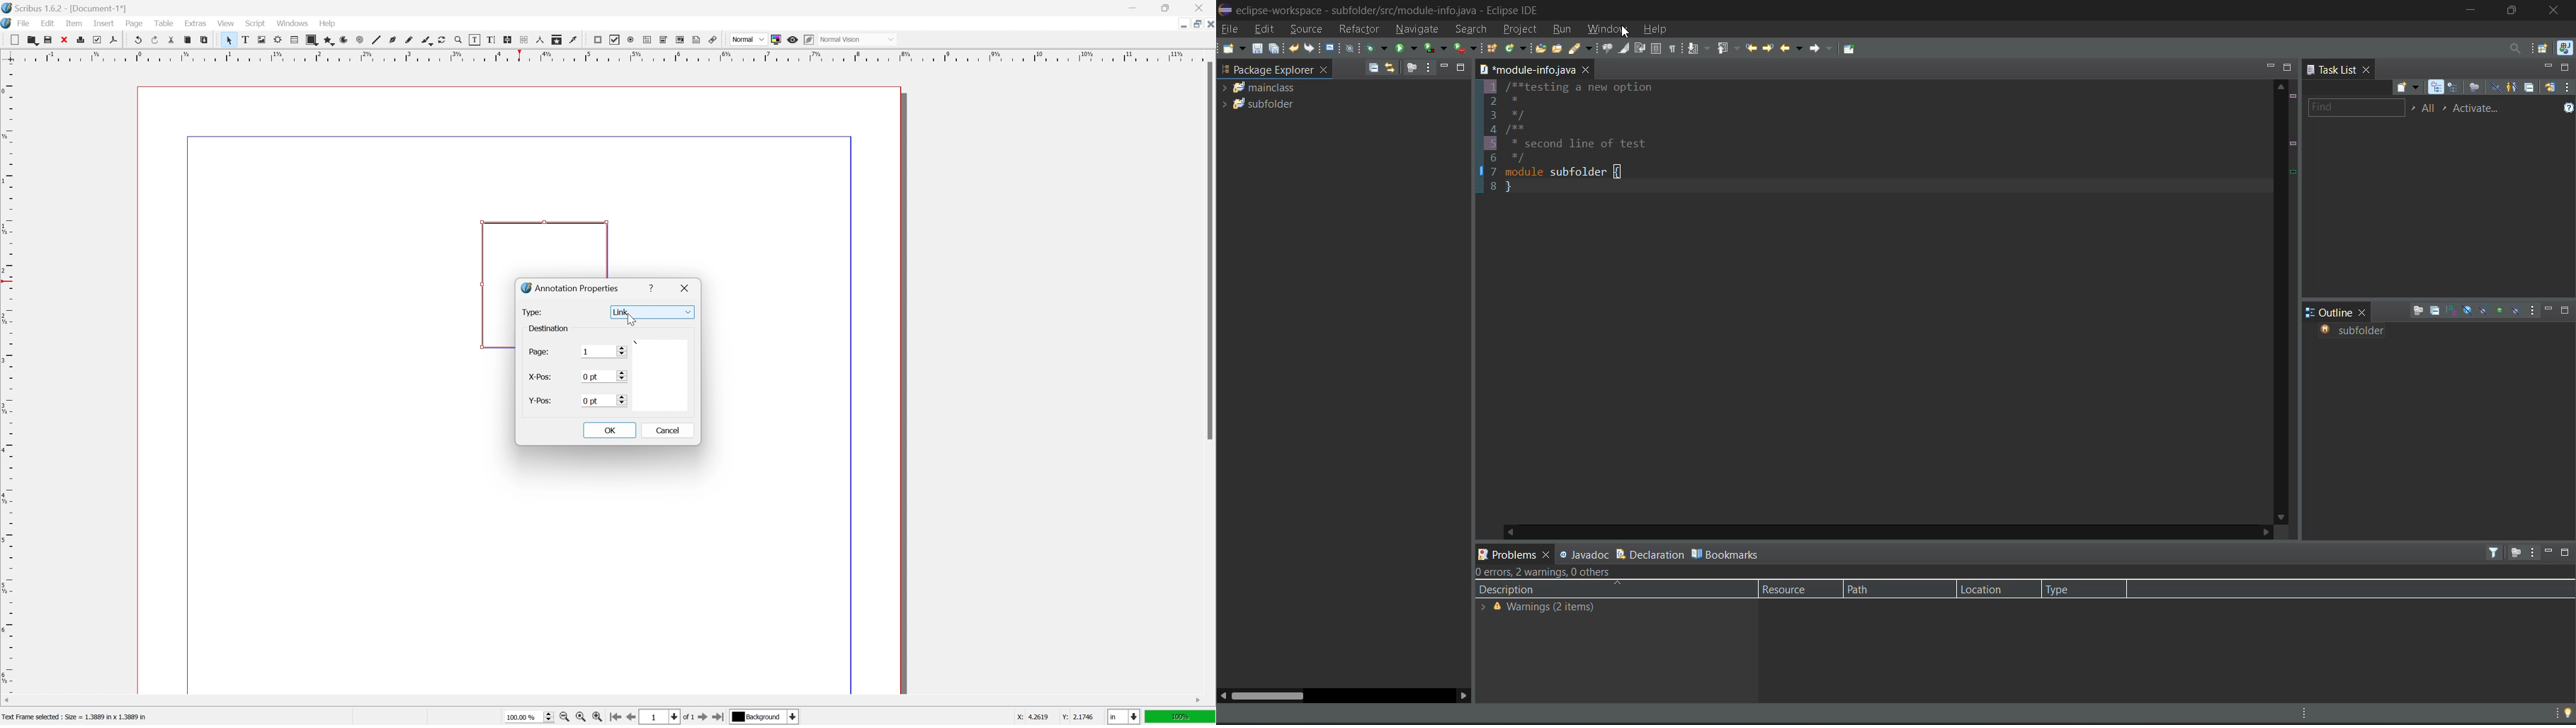 This screenshot has height=728, width=2576. What do you see at coordinates (154, 38) in the screenshot?
I see `redo` at bounding box center [154, 38].